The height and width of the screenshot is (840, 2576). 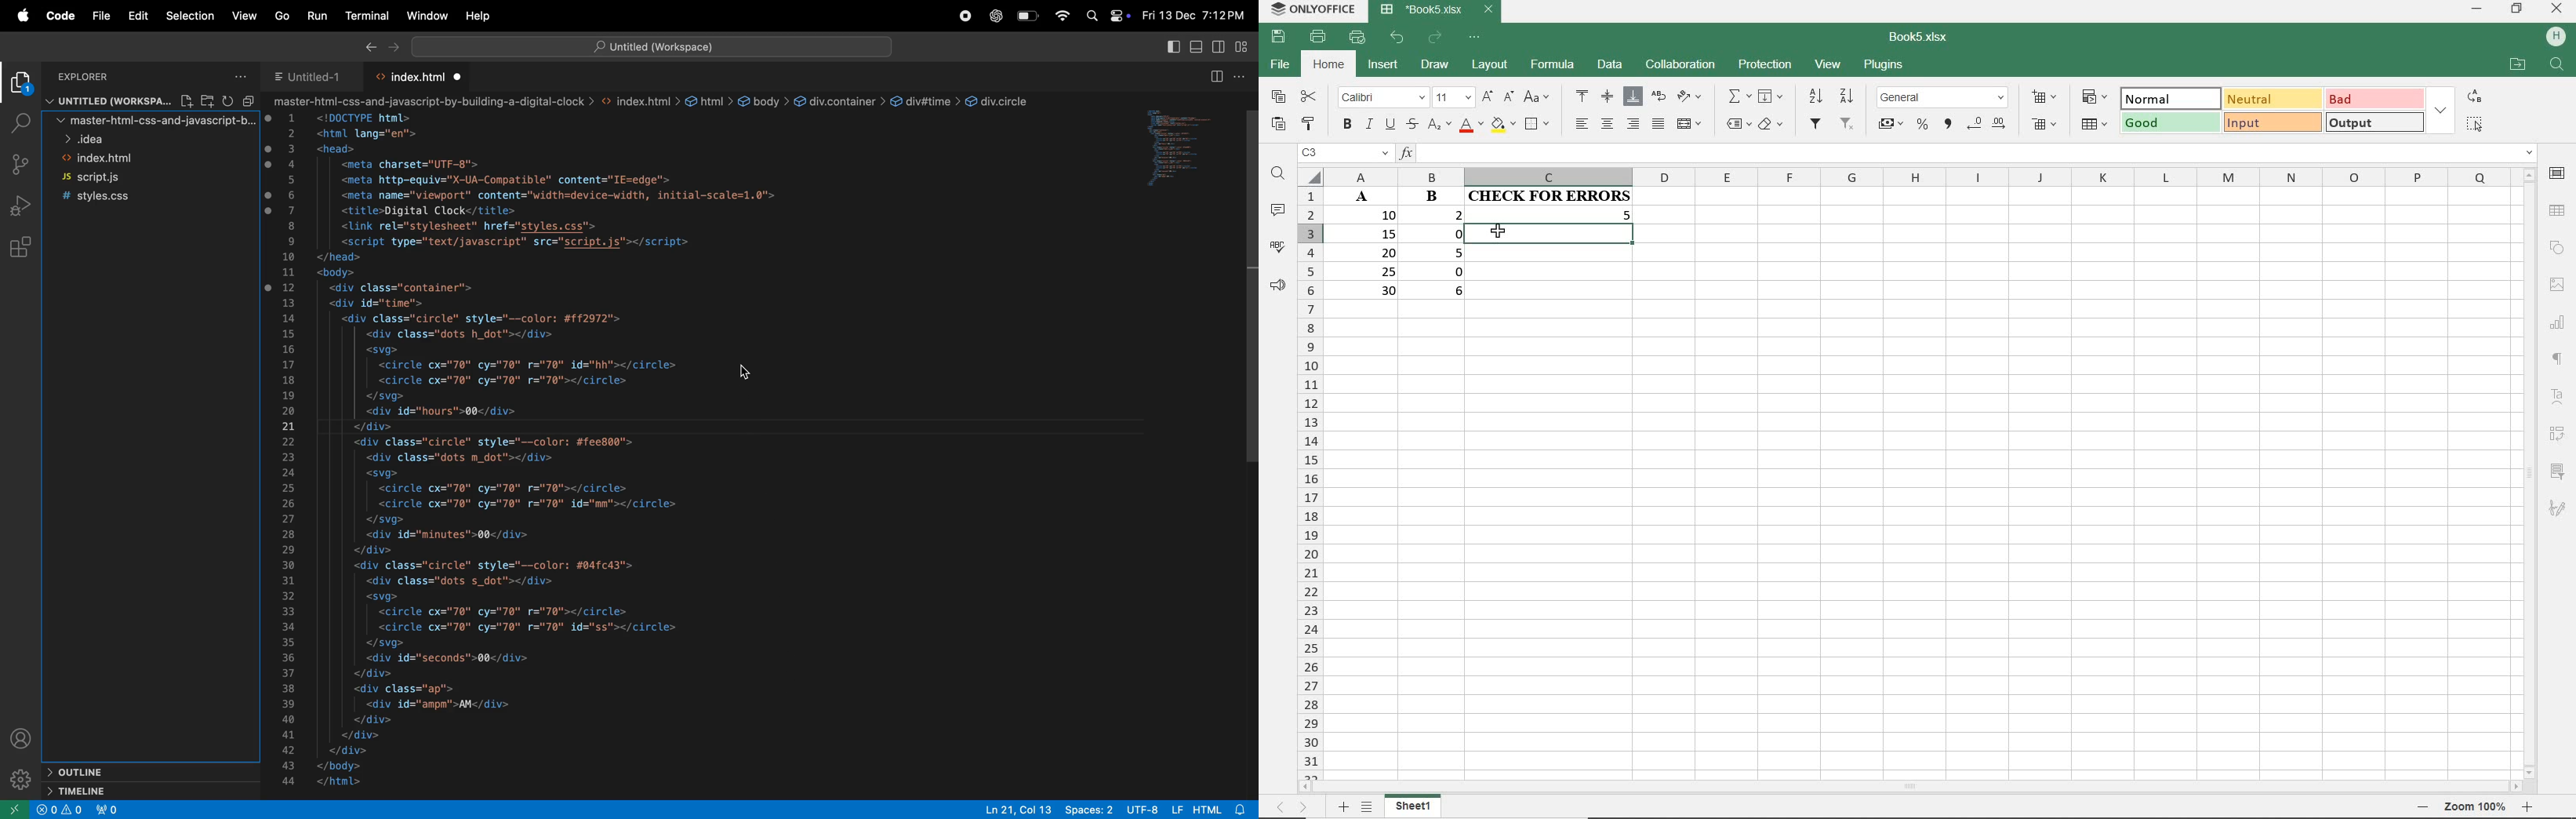 What do you see at coordinates (1679, 66) in the screenshot?
I see `COLLABORATION` at bounding box center [1679, 66].